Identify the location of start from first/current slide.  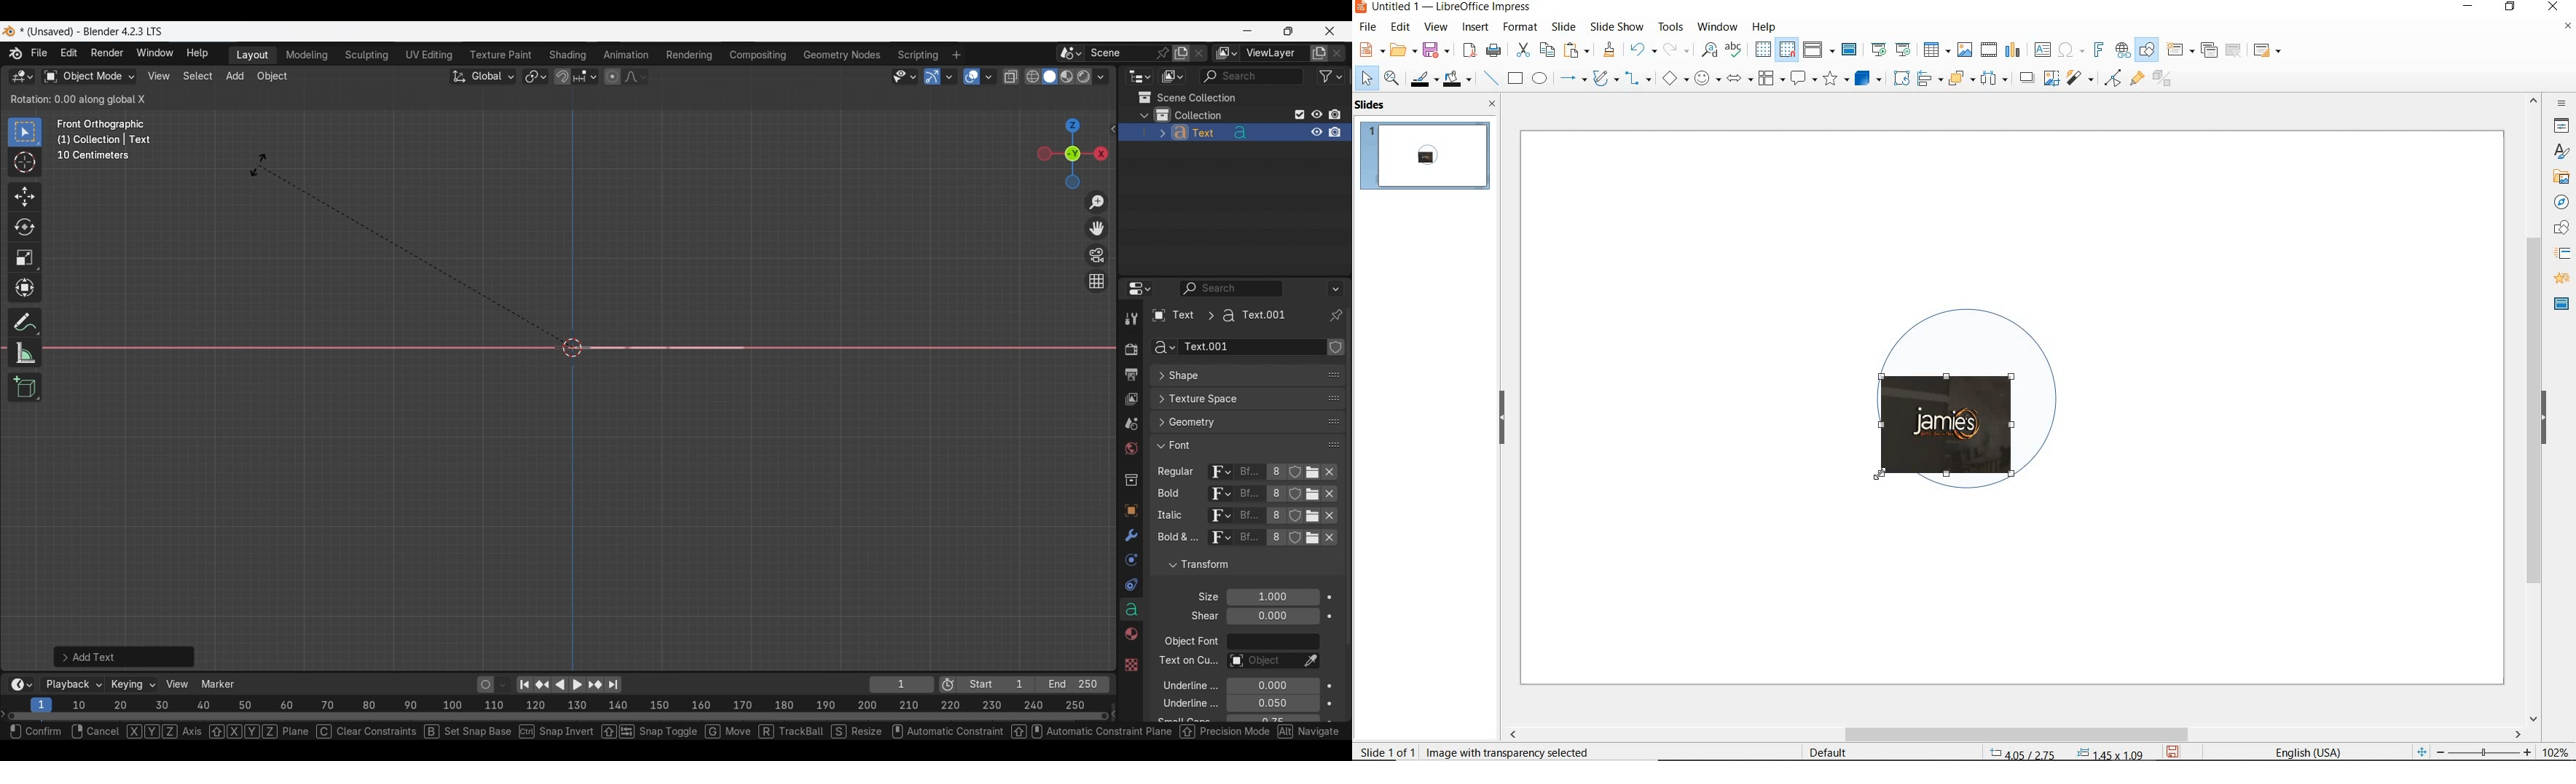
(1890, 48).